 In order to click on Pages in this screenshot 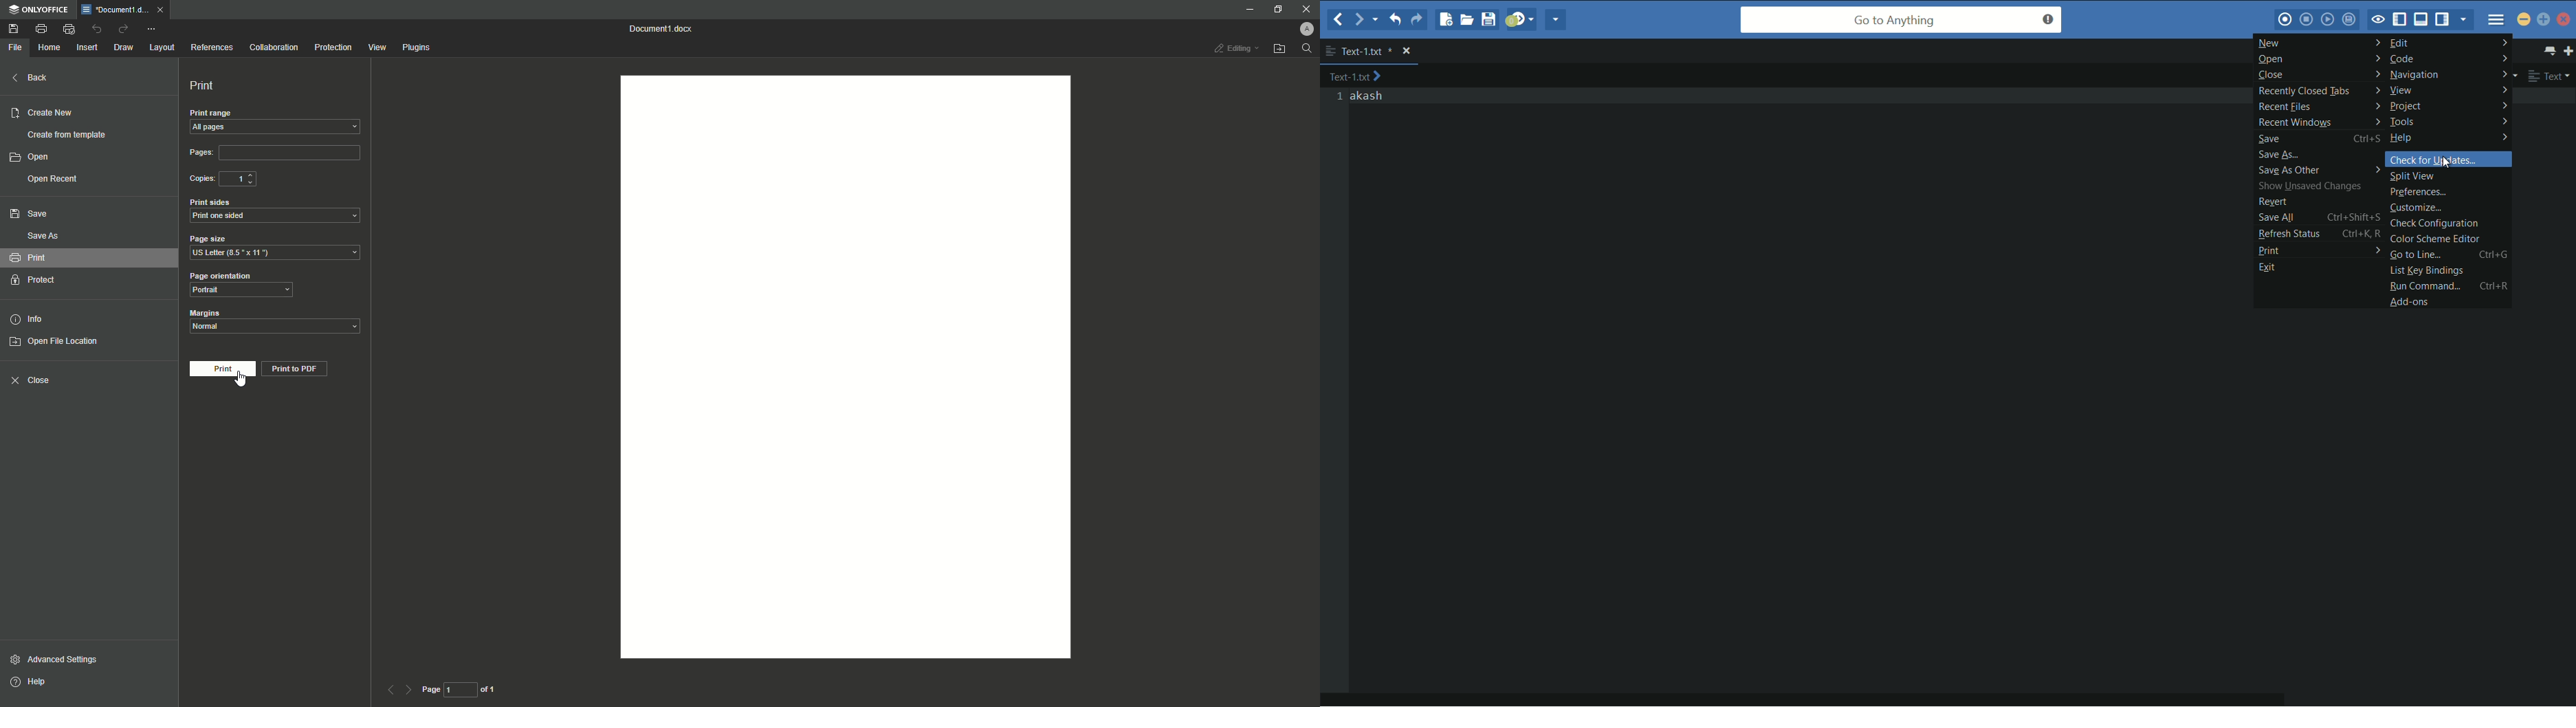, I will do `click(277, 153)`.